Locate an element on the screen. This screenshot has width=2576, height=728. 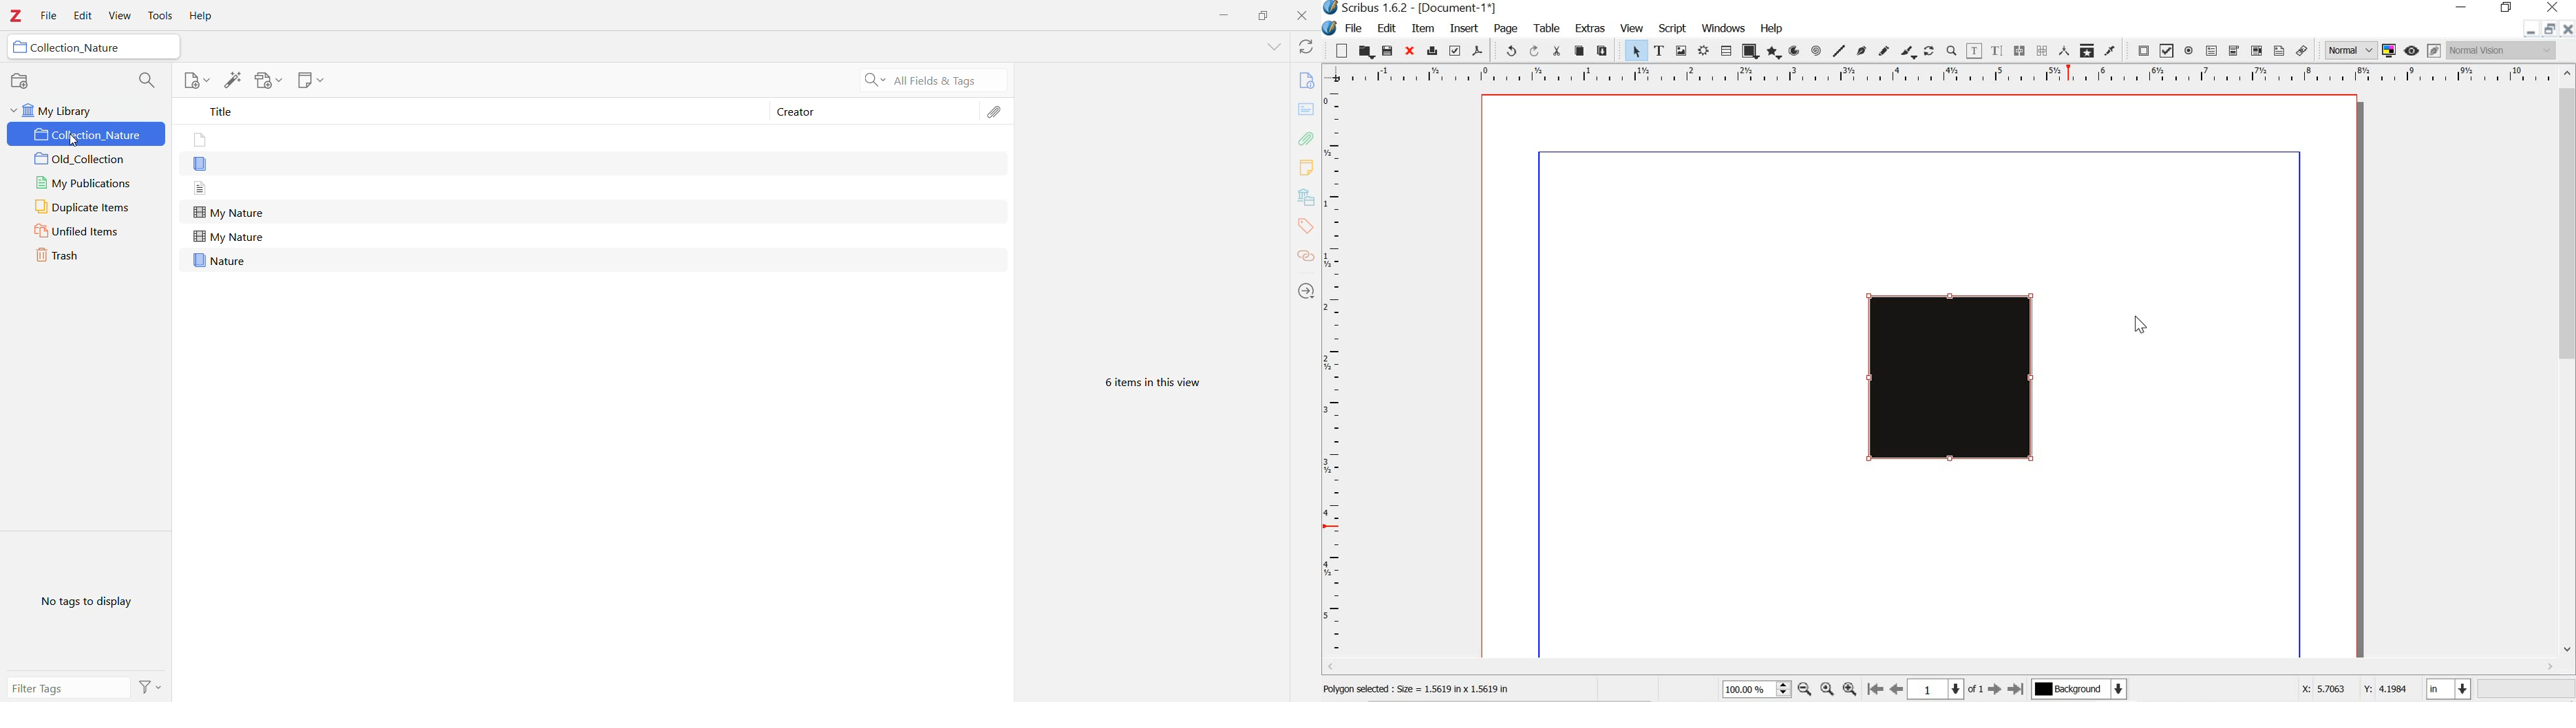
Related is located at coordinates (1306, 257).